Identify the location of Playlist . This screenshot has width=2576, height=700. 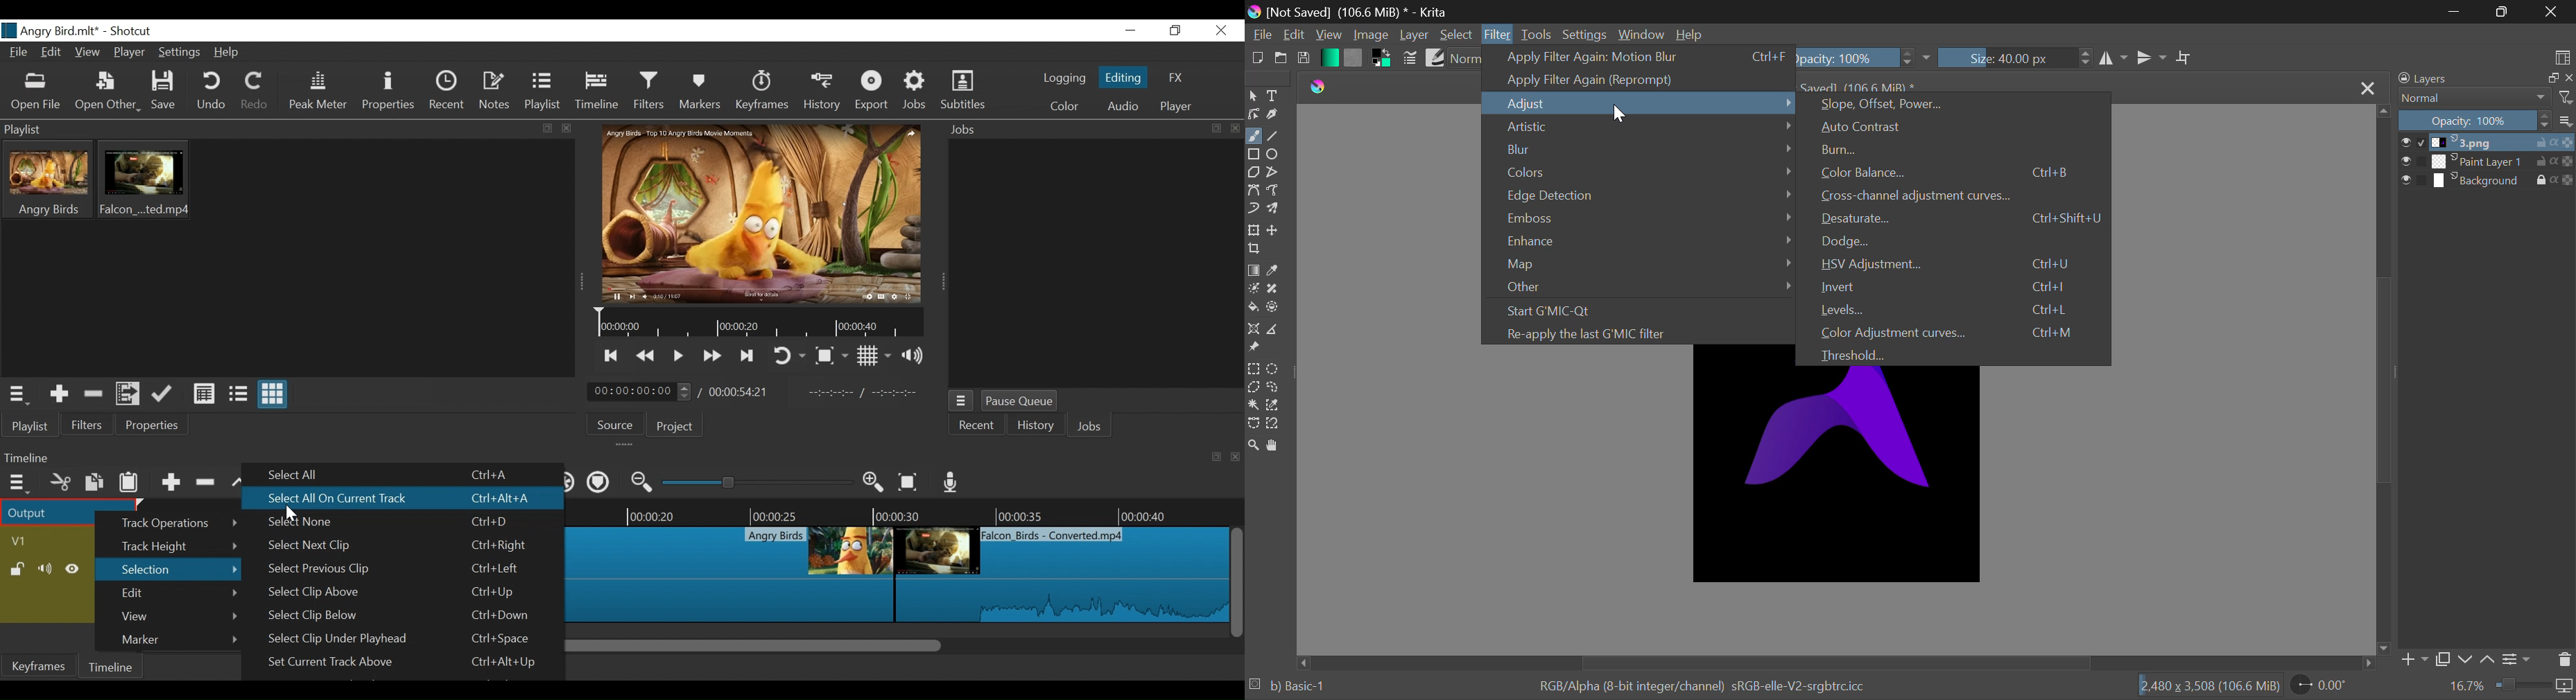
(30, 425).